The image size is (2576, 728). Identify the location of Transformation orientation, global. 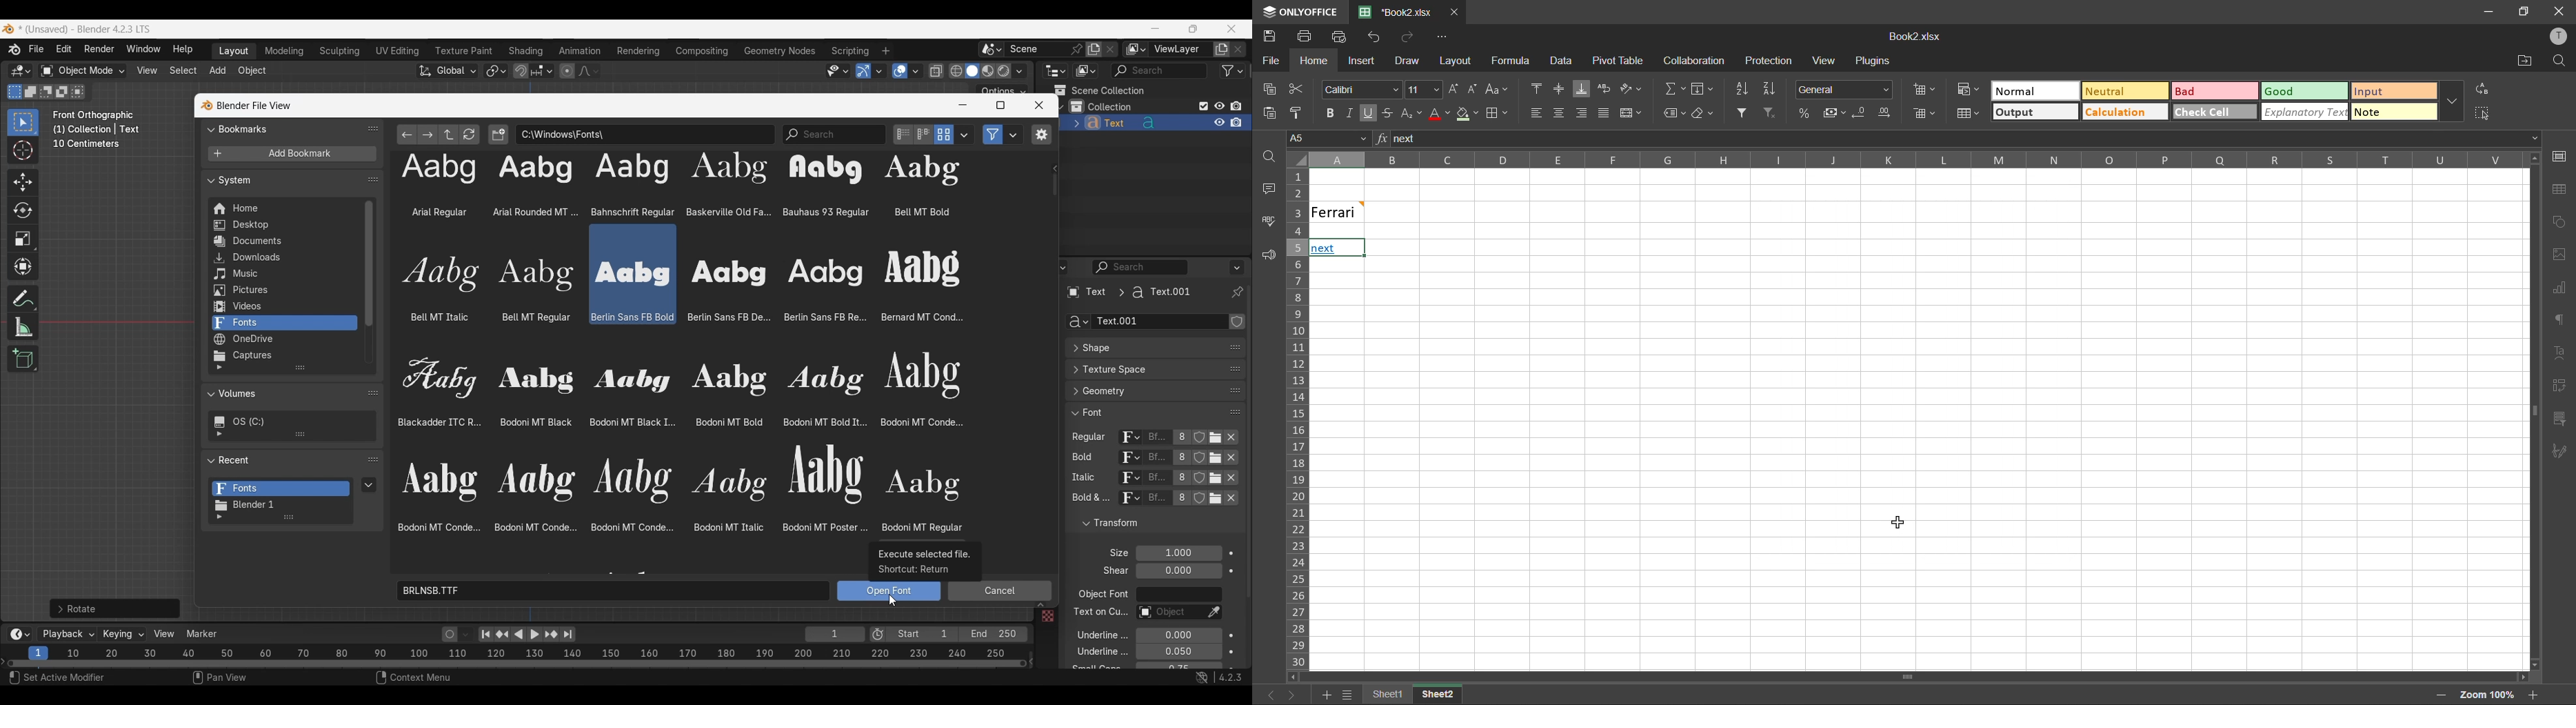
(448, 71).